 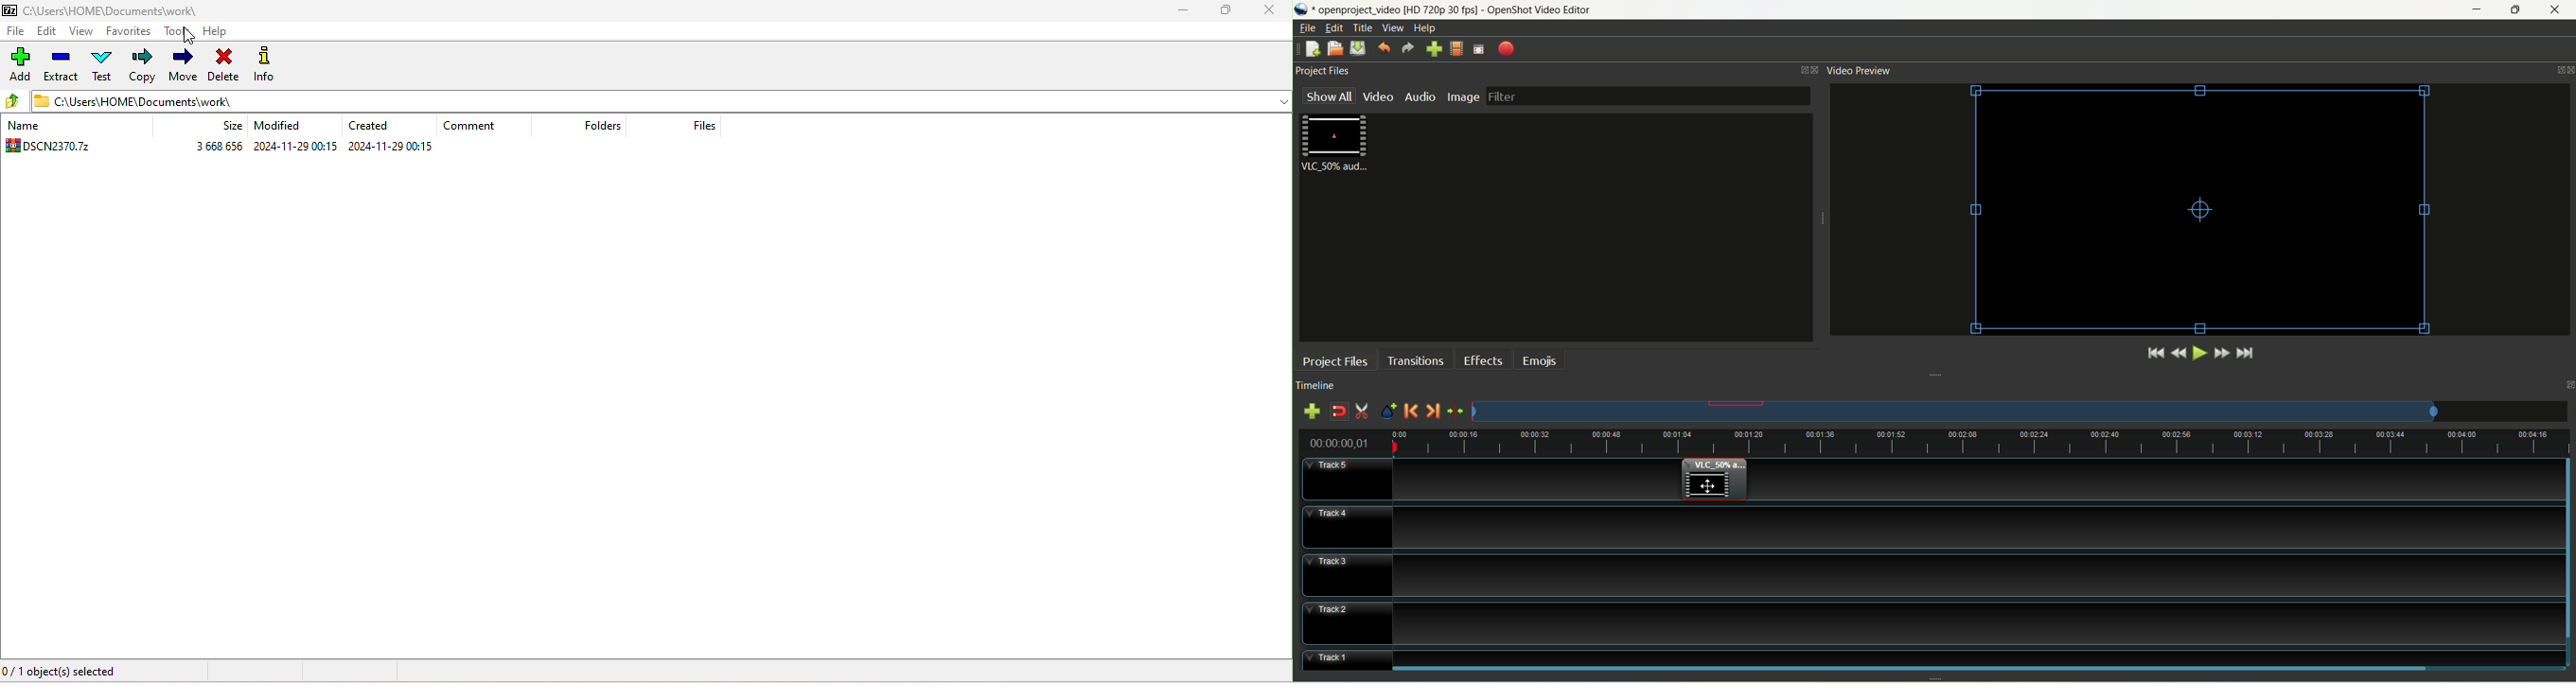 What do you see at coordinates (2247, 354) in the screenshot?
I see `jump to end` at bounding box center [2247, 354].